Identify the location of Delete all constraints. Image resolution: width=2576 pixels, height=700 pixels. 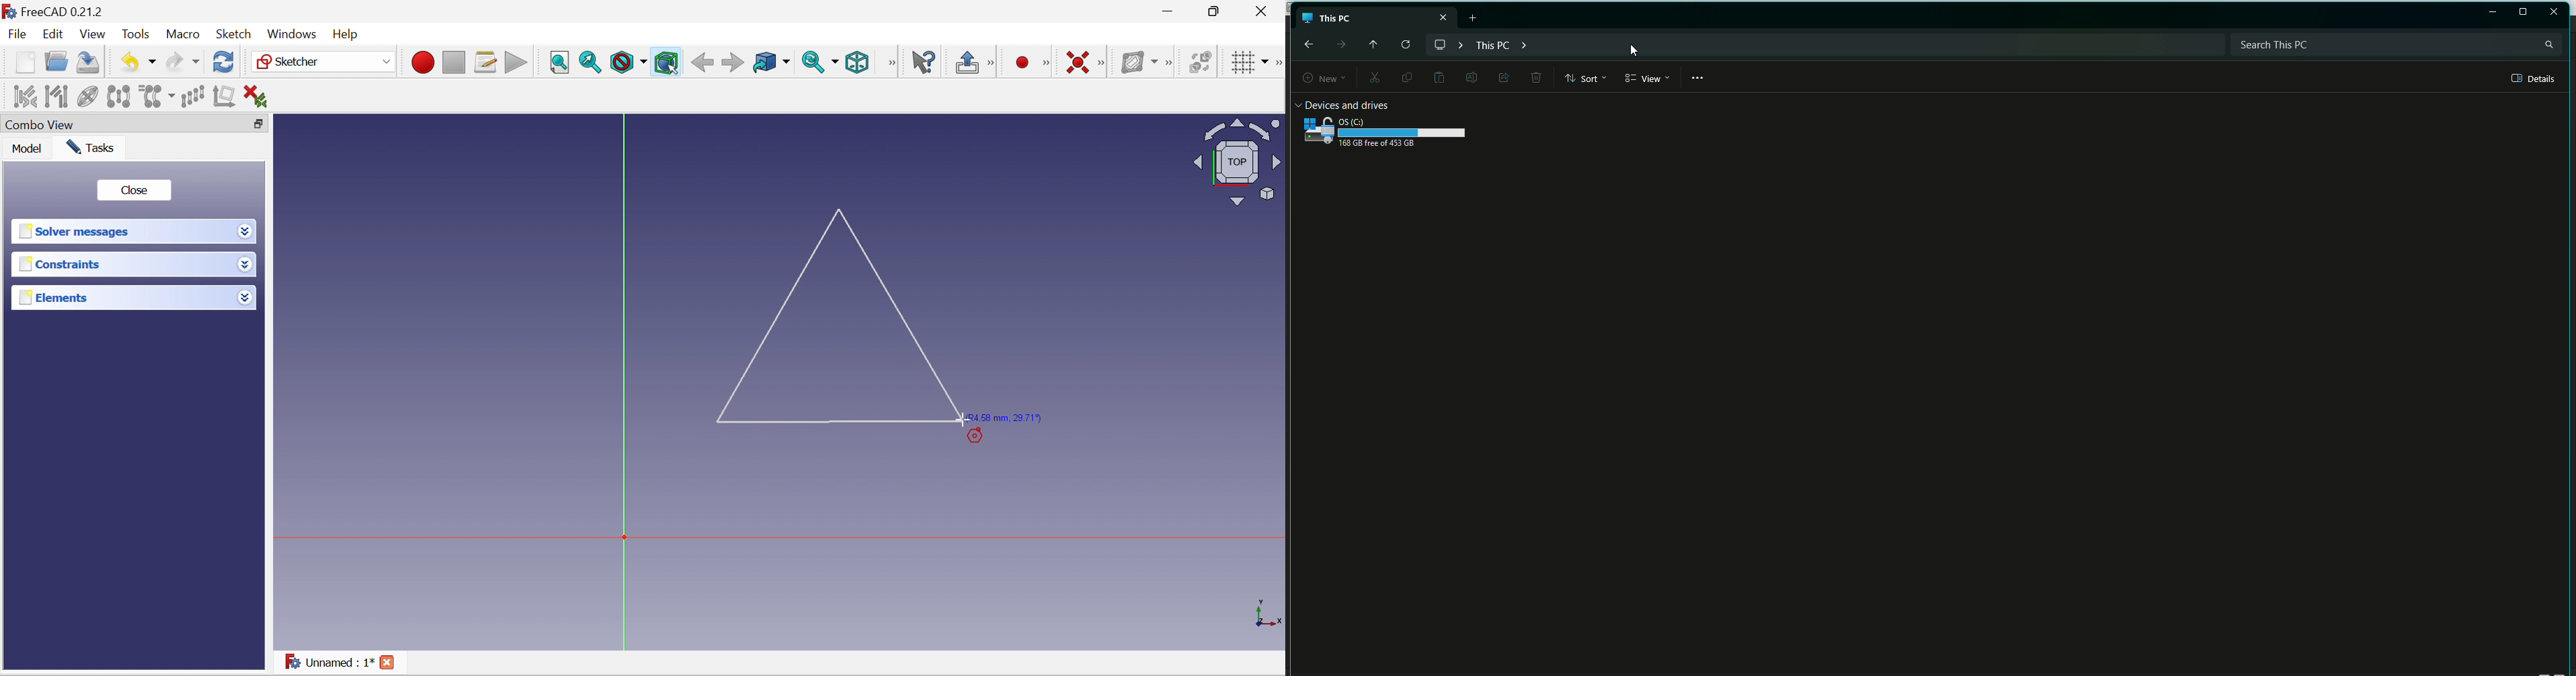
(256, 98).